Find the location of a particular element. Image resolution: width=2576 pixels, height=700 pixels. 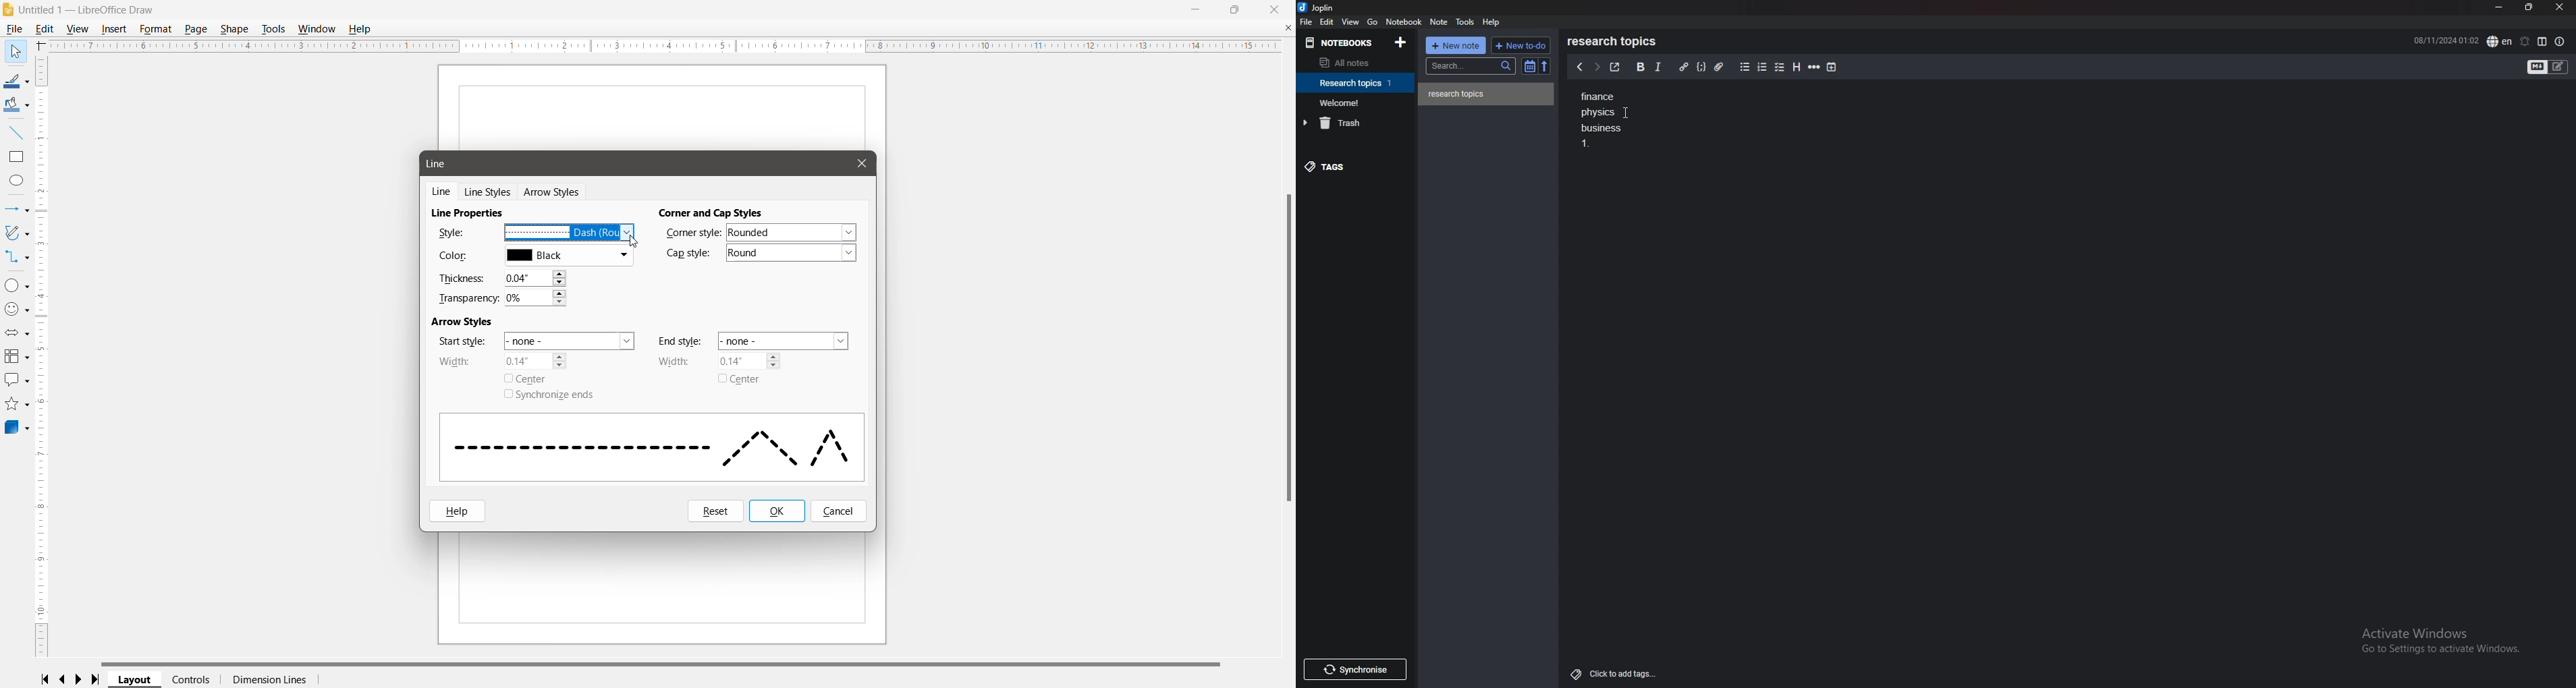

heading is located at coordinates (1796, 67).